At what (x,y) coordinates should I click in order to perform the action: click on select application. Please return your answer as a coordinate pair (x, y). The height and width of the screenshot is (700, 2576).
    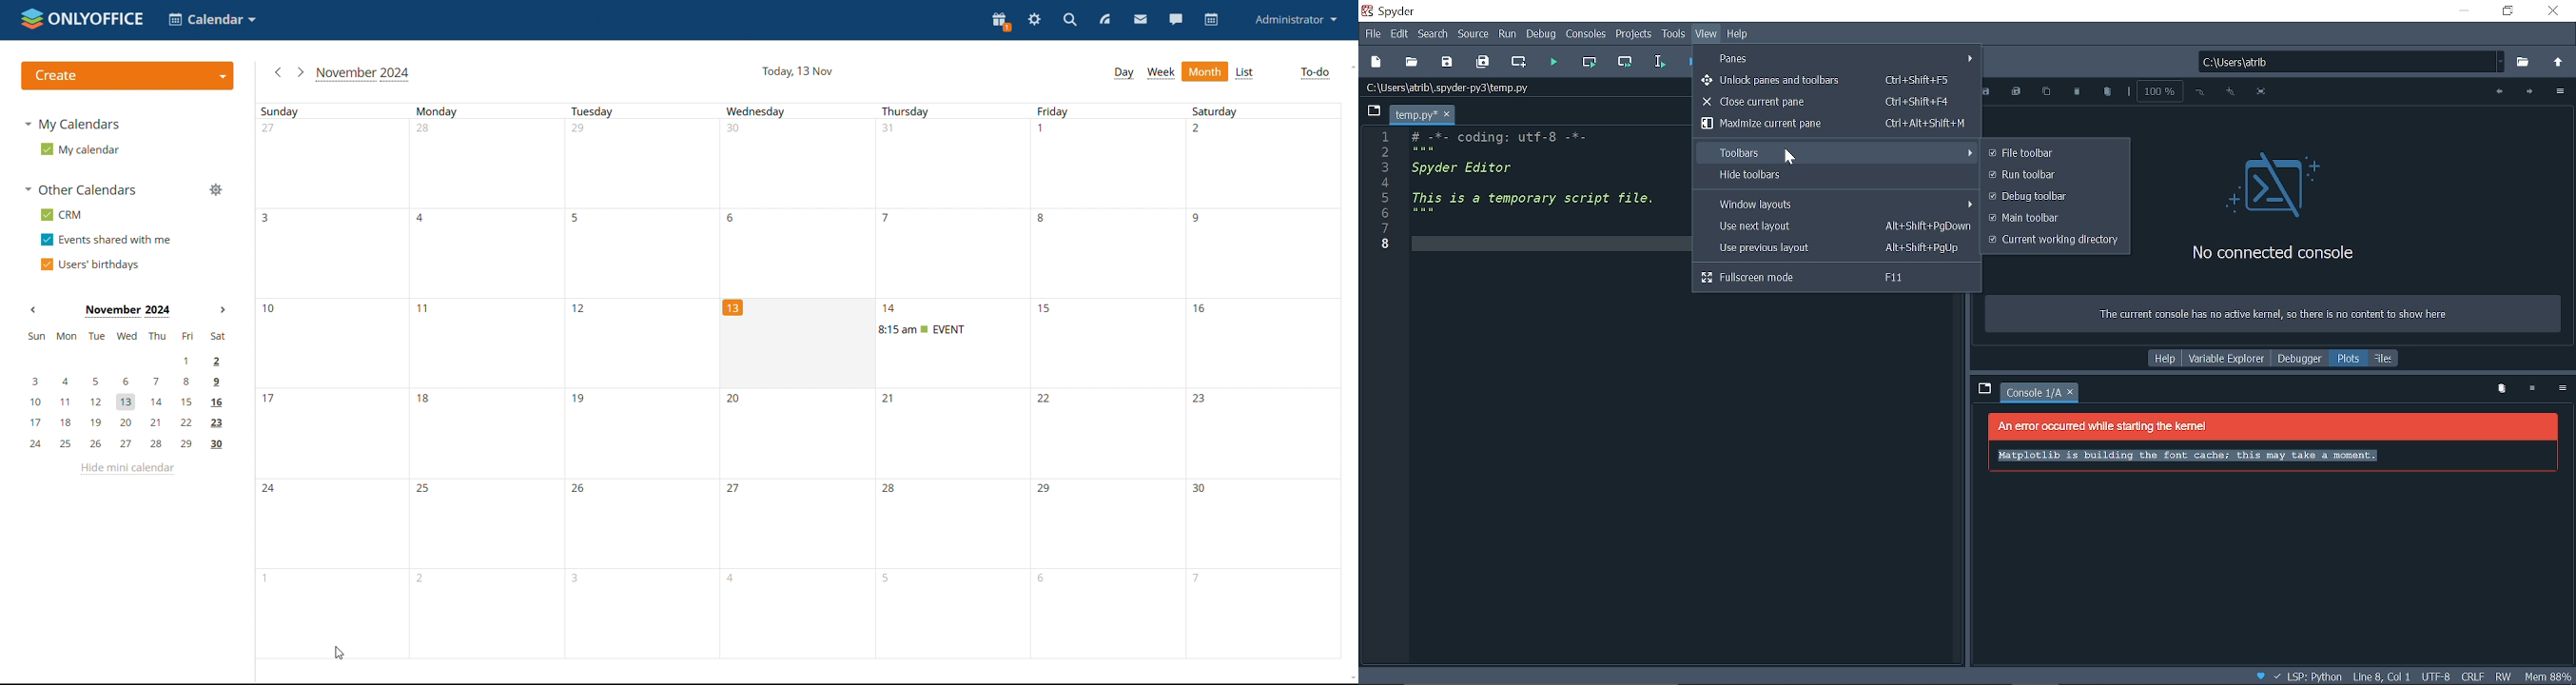
    Looking at the image, I should click on (212, 19).